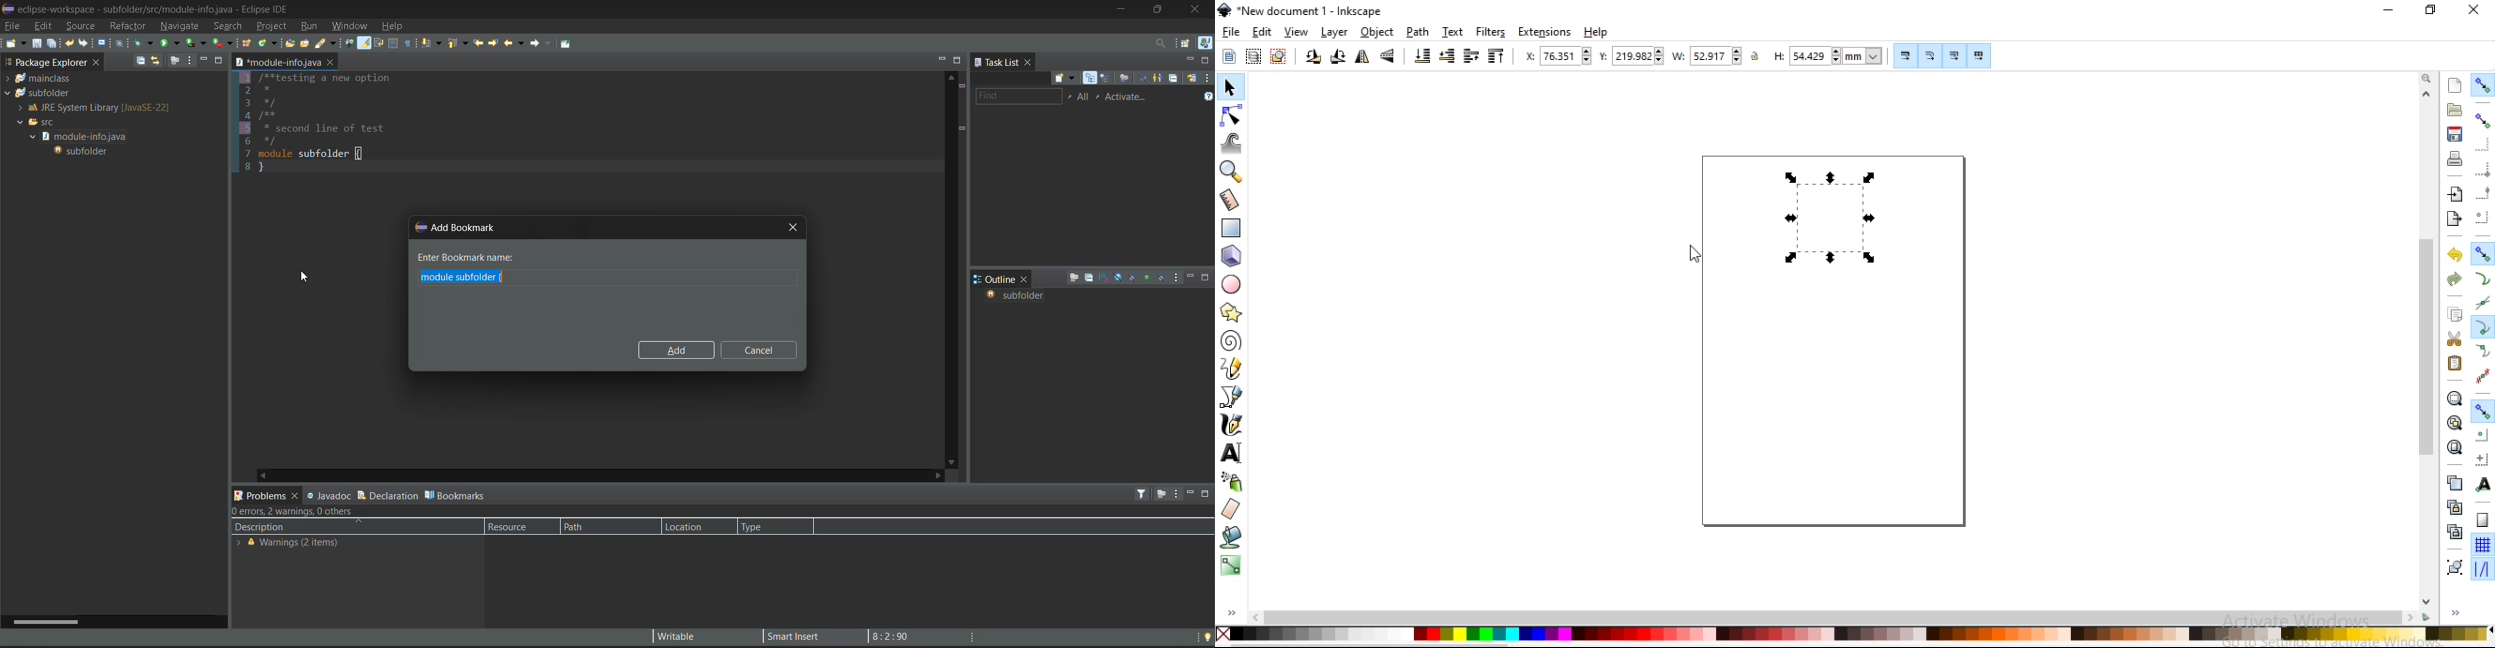  What do you see at coordinates (2456, 109) in the screenshot?
I see `open a existing document` at bounding box center [2456, 109].